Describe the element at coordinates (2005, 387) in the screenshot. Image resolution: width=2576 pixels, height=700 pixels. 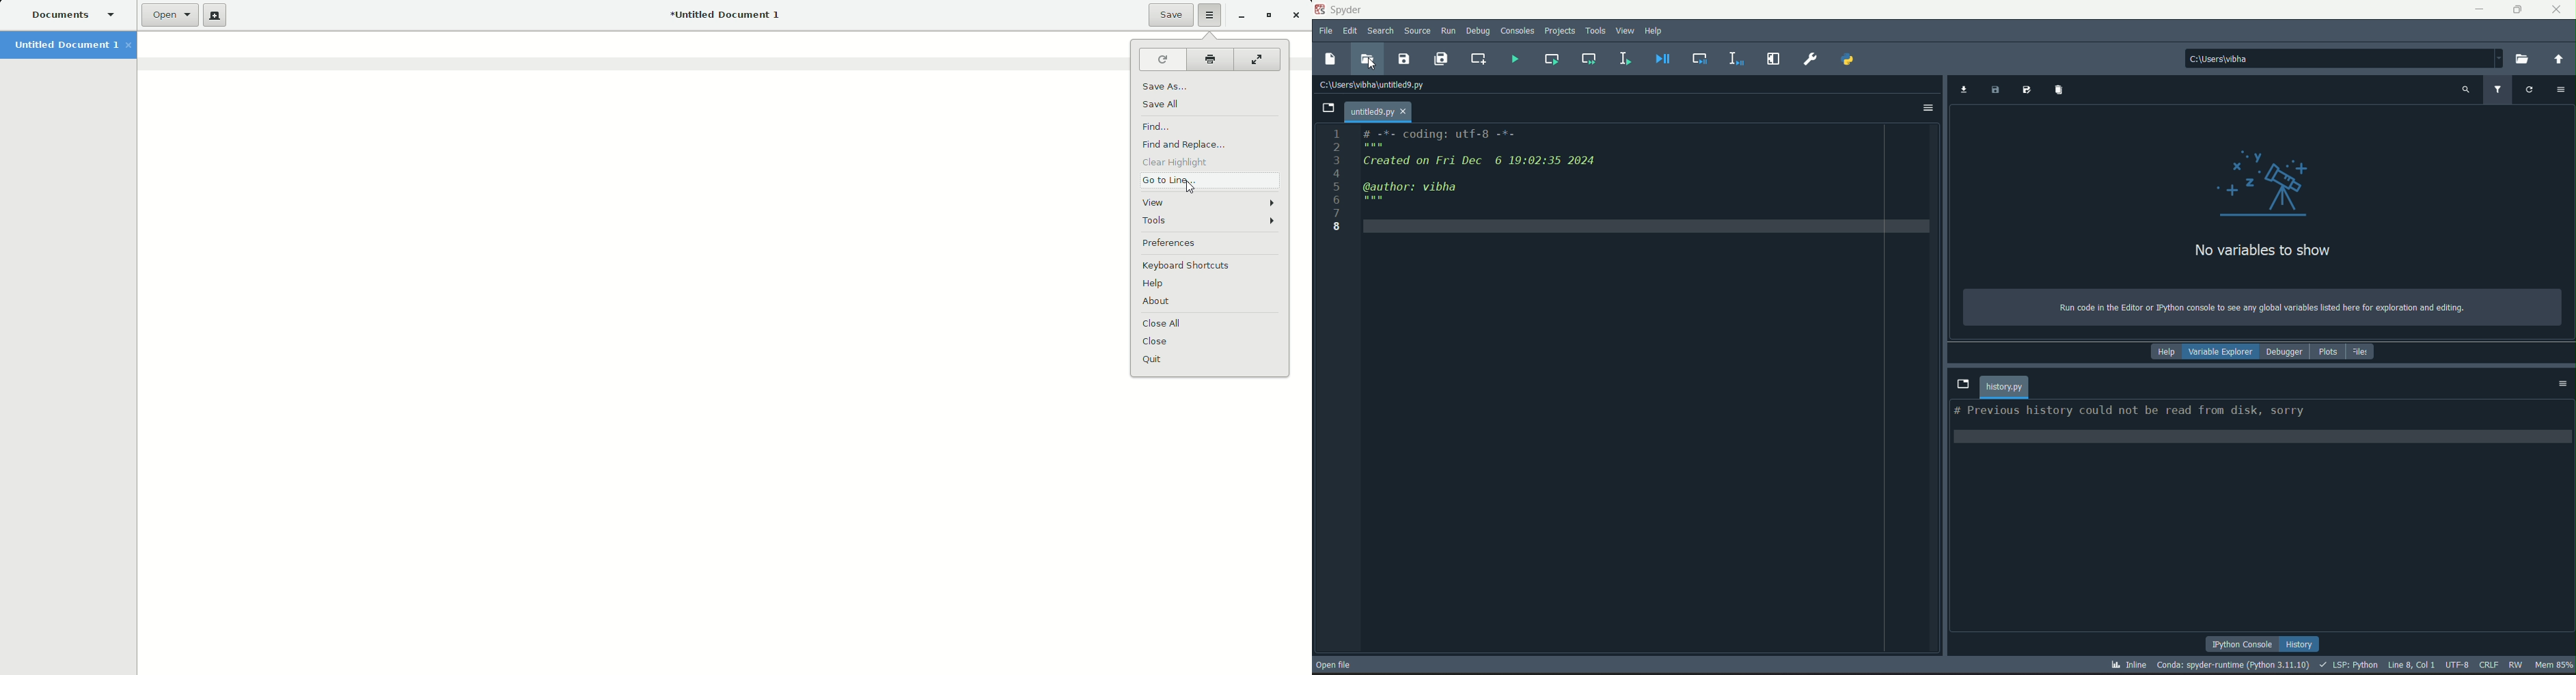
I see `file name` at that location.